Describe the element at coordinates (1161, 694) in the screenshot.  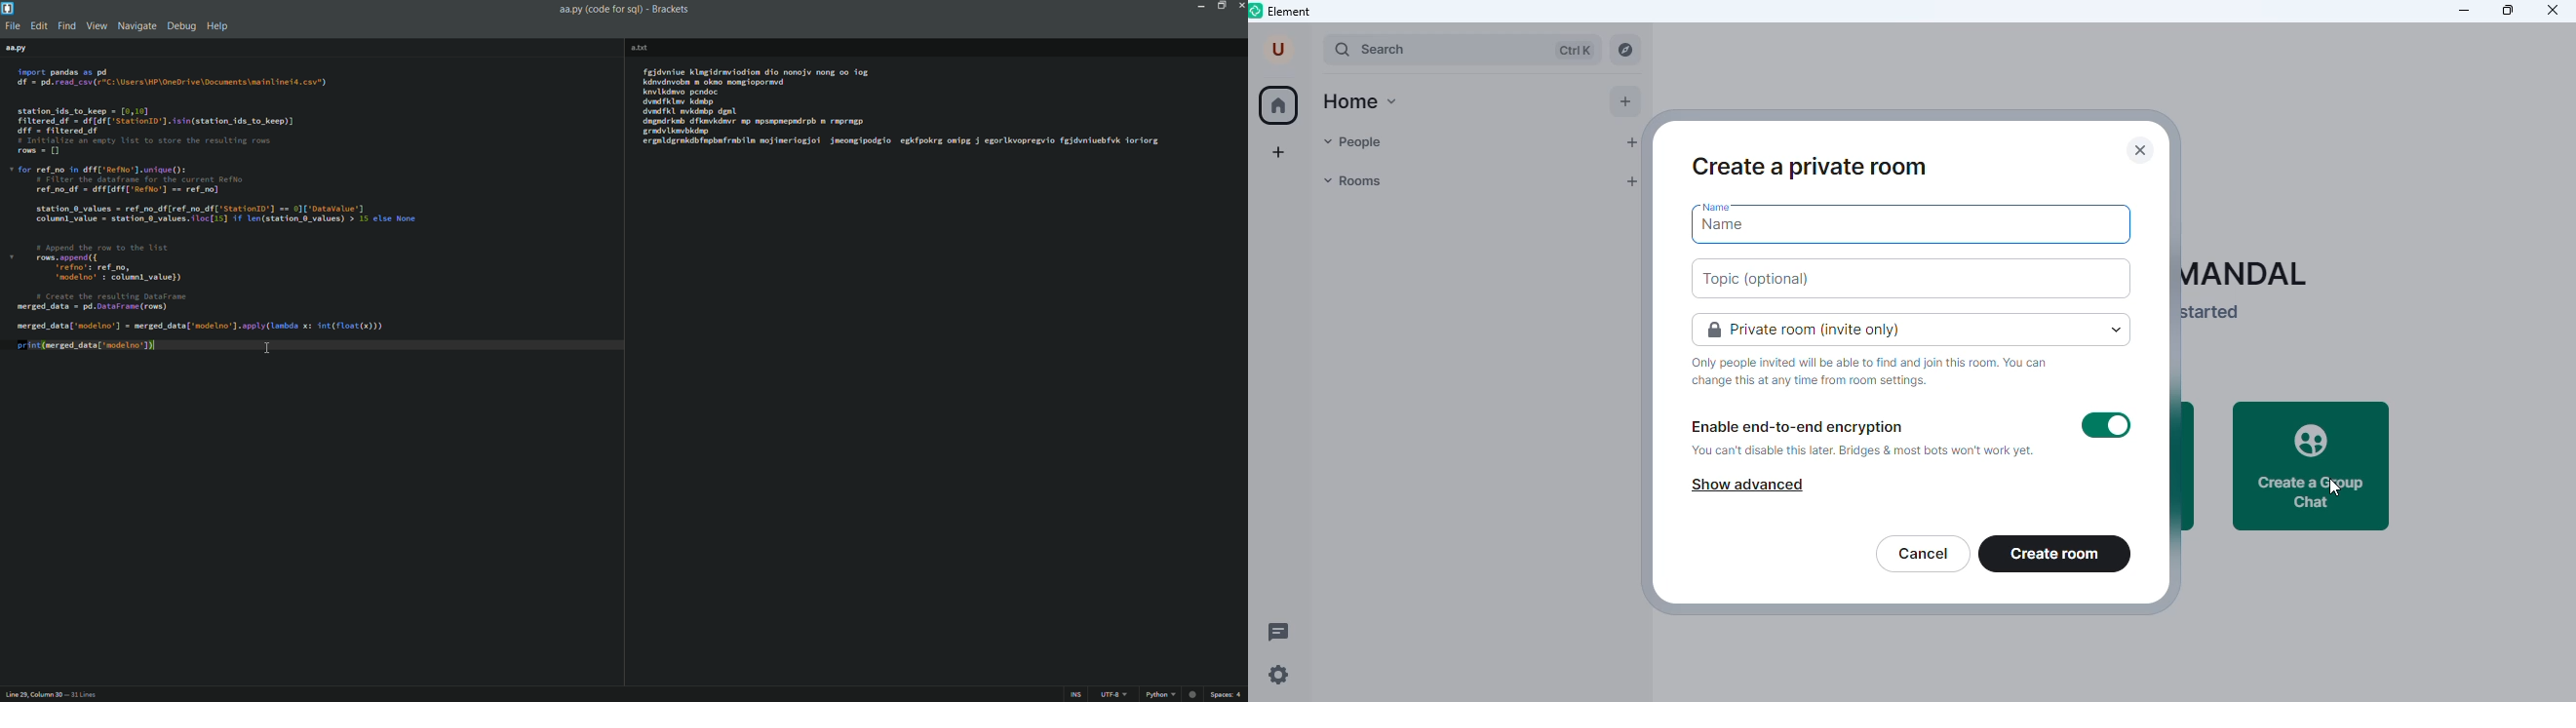
I see `python` at that location.